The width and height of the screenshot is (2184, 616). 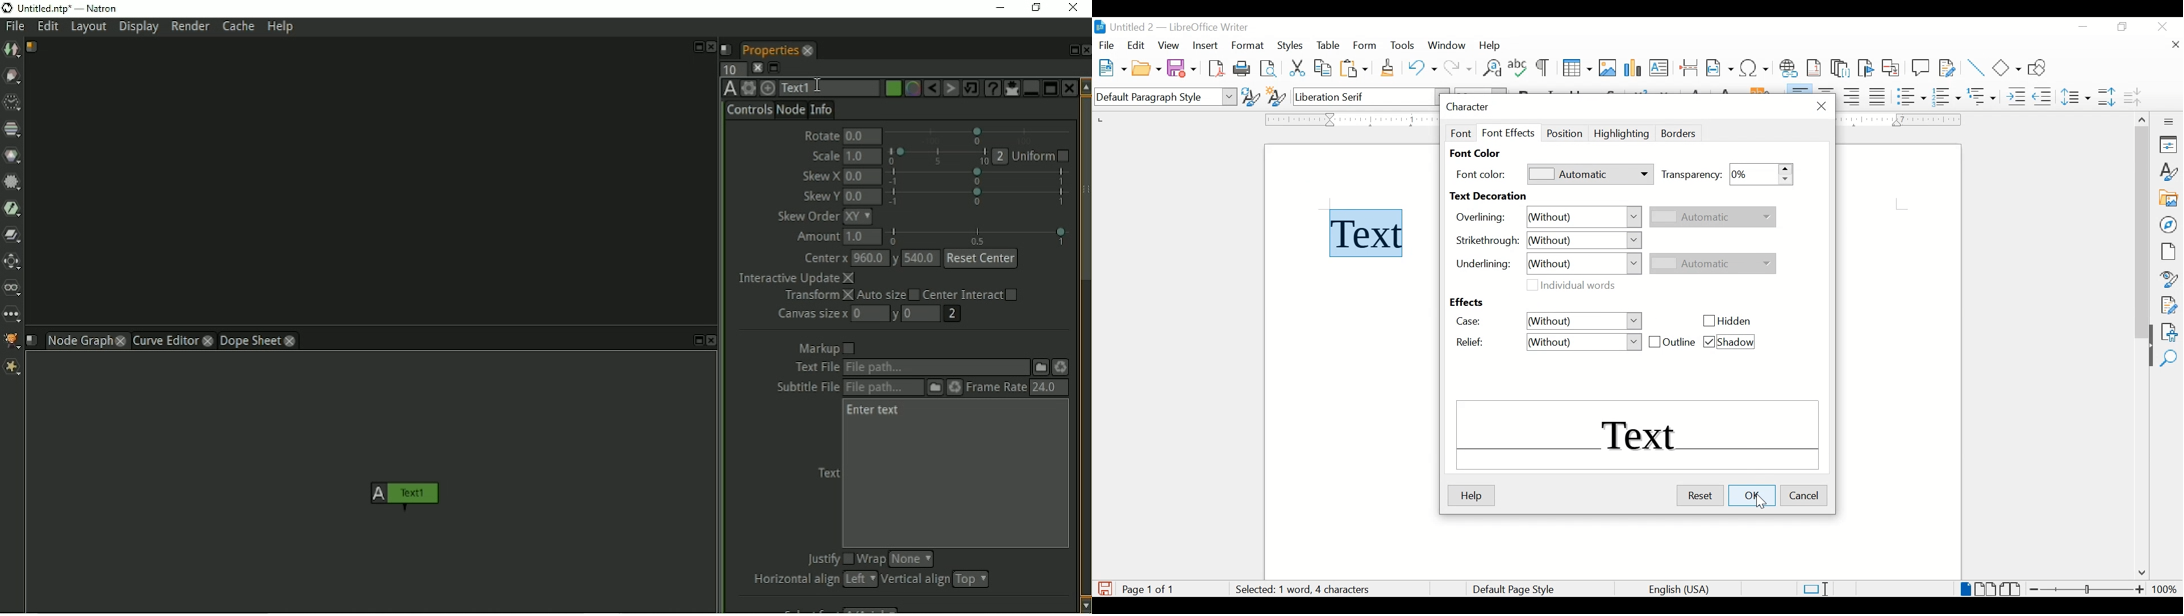 What do you see at coordinates (1659, 68) in the screenshot?
I see `insert text box` at bounding box center [1659, 68].